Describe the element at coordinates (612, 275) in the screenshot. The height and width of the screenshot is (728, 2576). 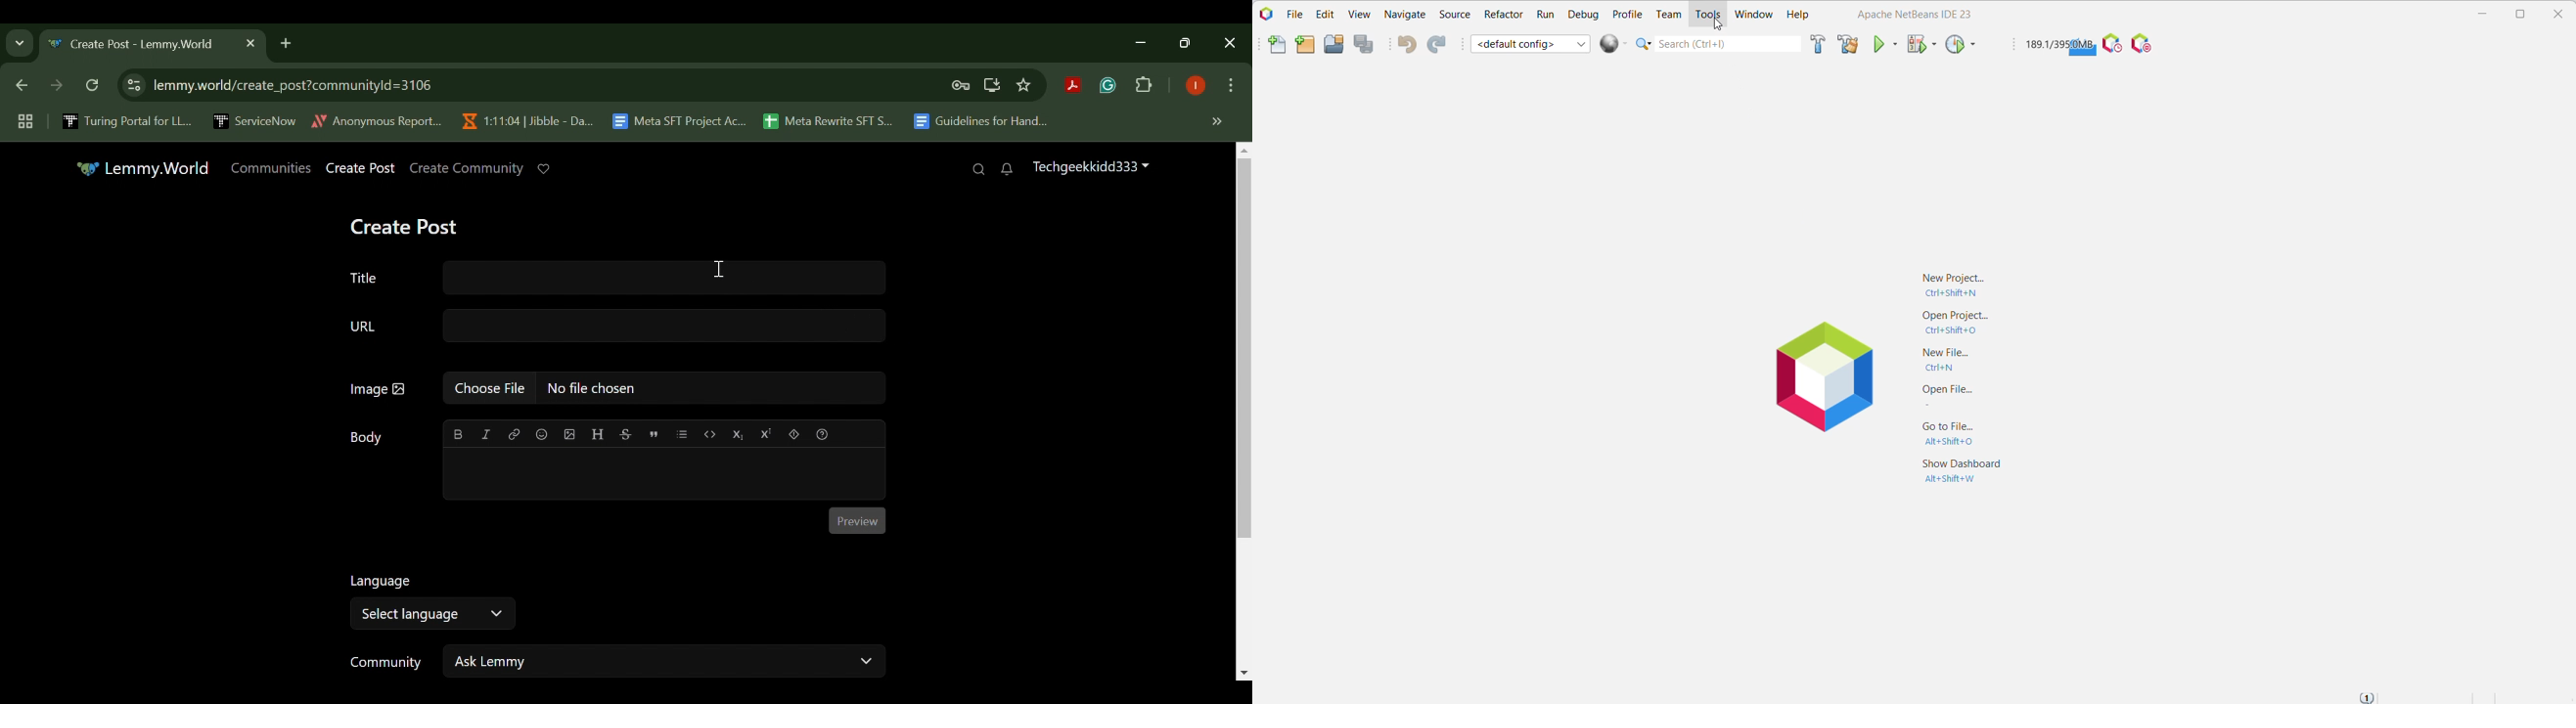
I see `Title` at that location.